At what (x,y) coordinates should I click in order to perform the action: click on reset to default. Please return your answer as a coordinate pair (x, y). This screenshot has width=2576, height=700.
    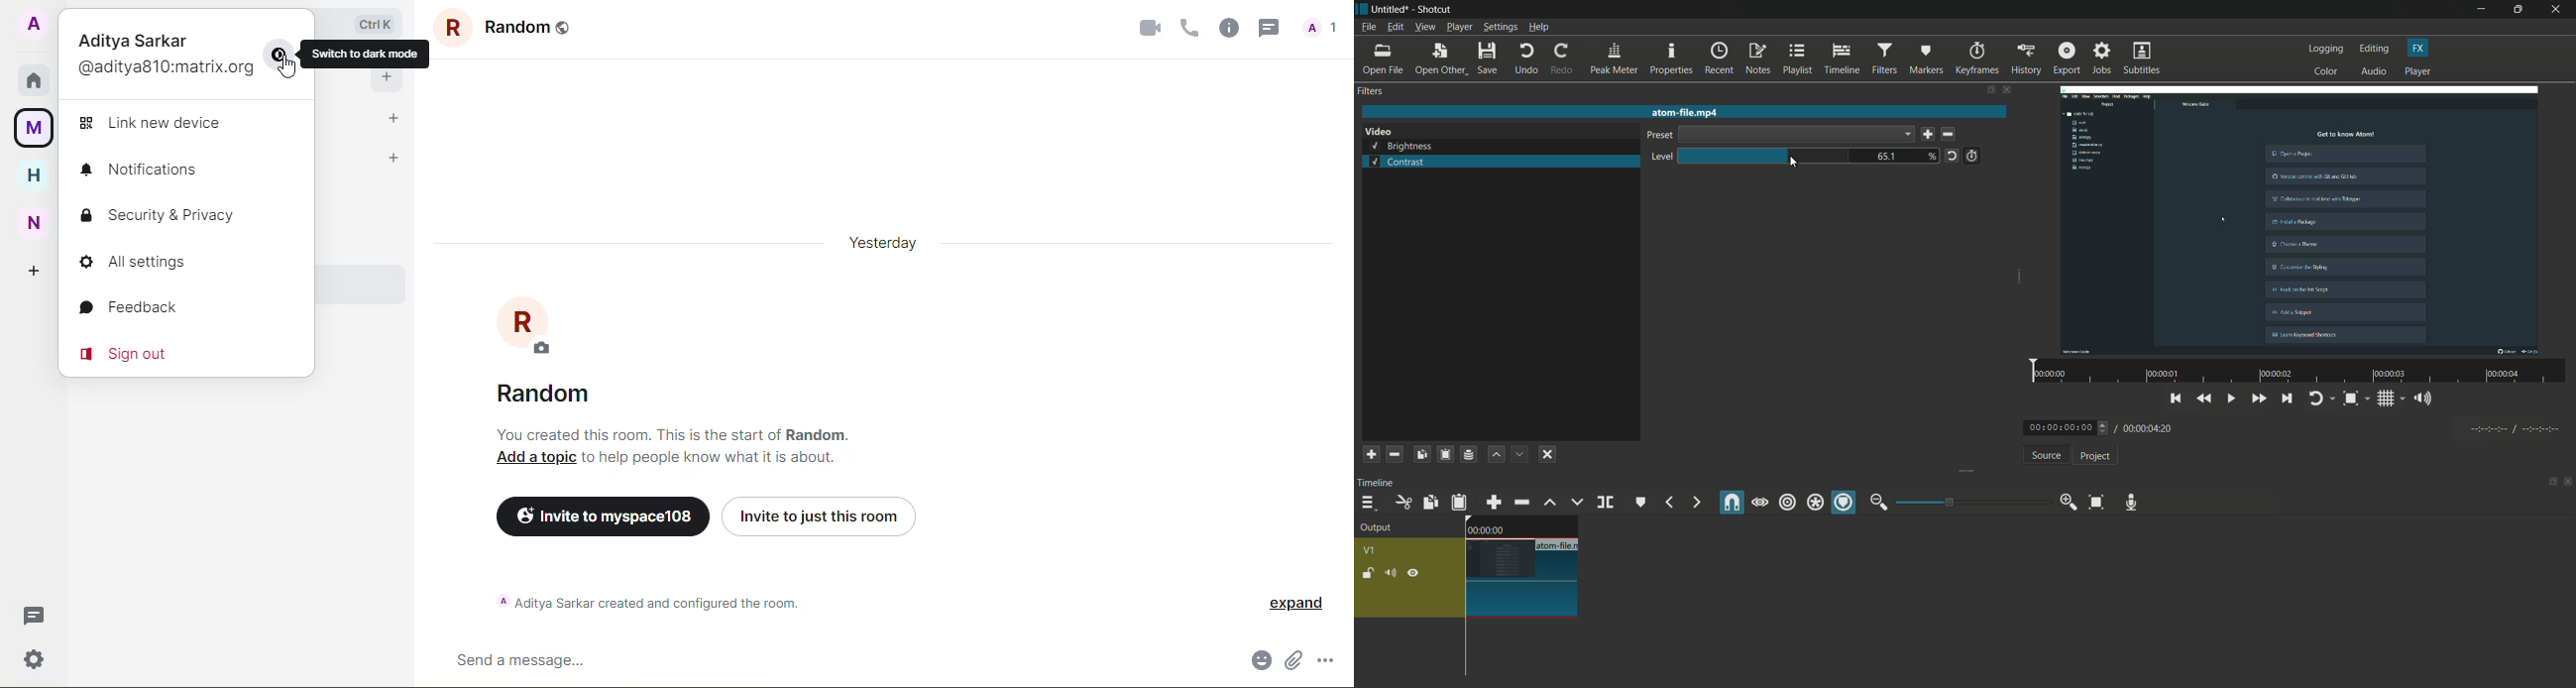
    Looking at the image, I should click on (1952, 155).